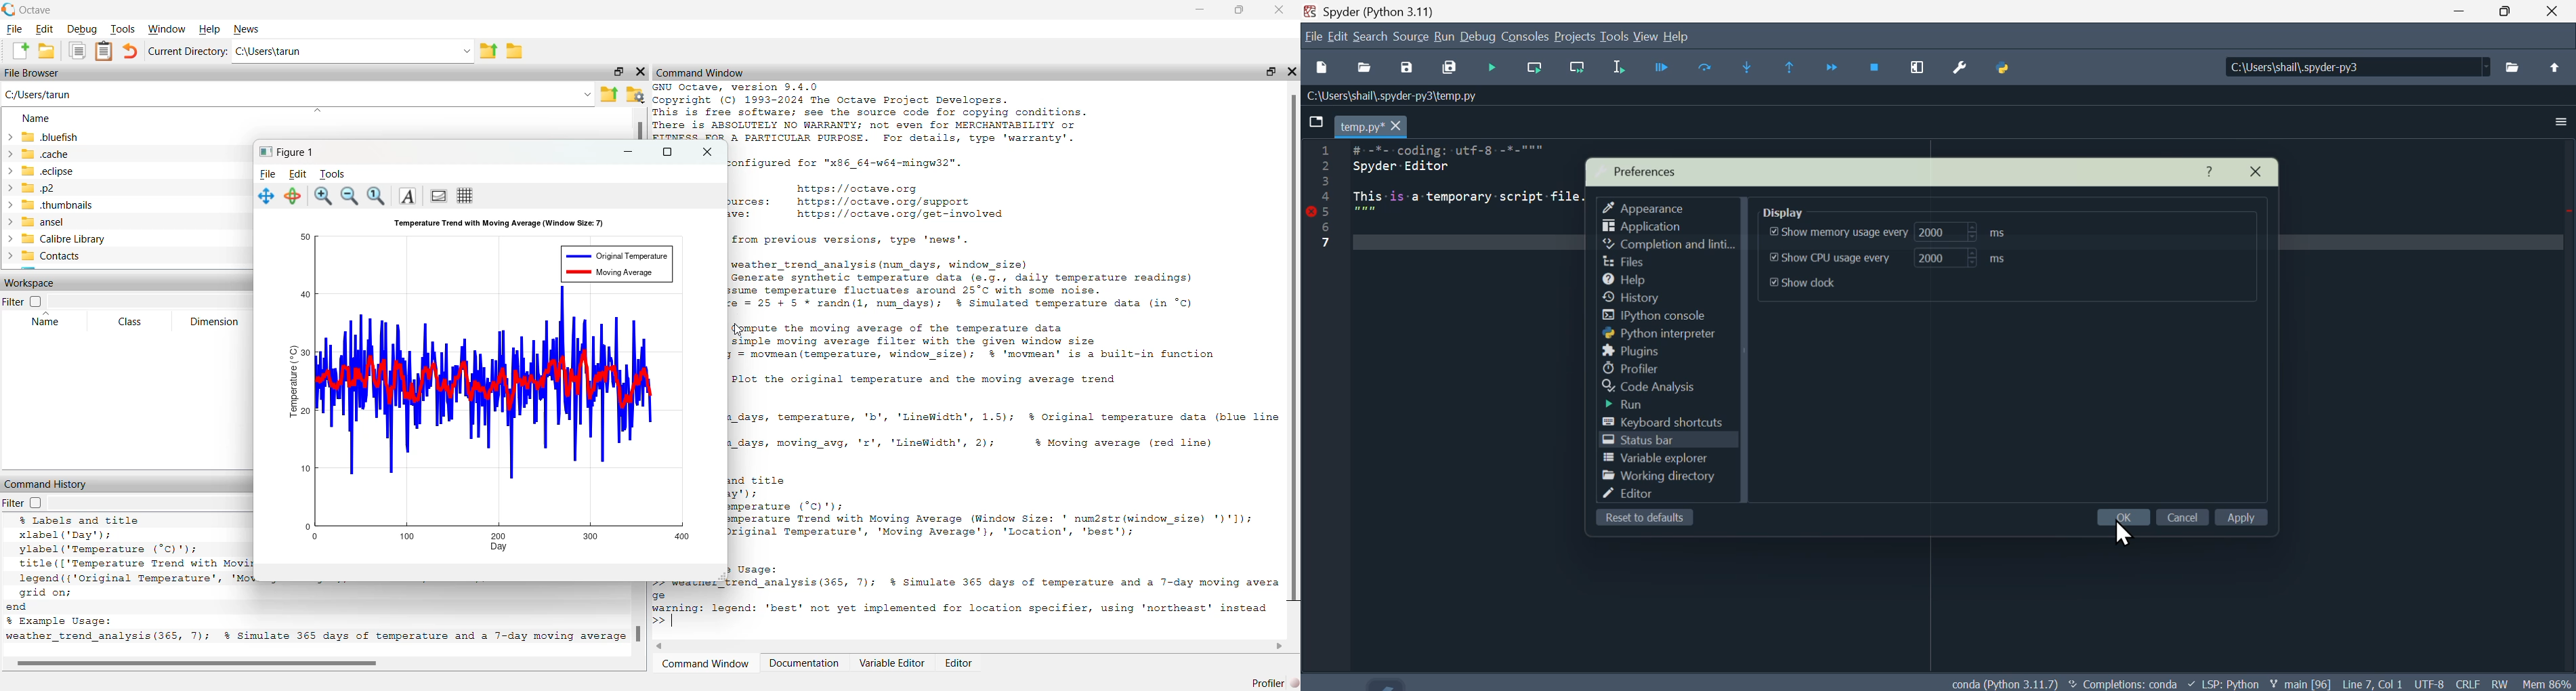 The width and height of the screenshot is (2576, 700). Describe the element at coordinates (1748, 66) in the screenshot. I see `Step into function` at that location.